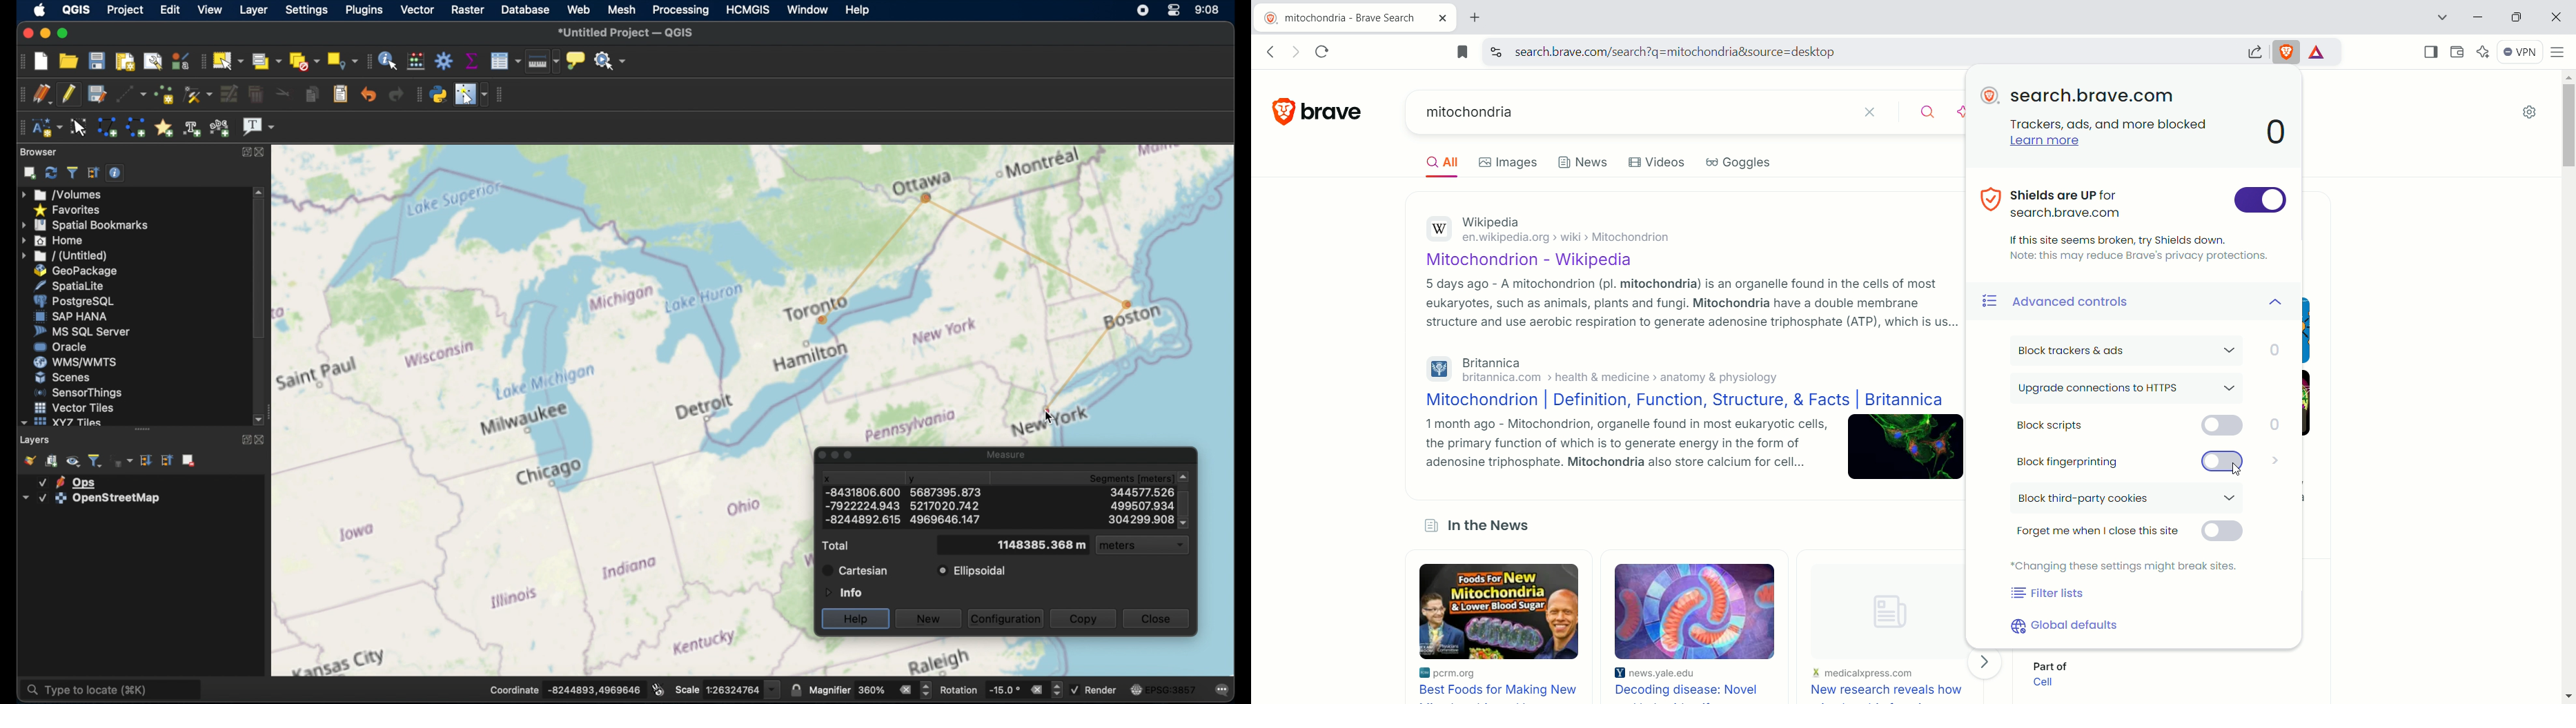  I want to click on spatial bookmarks, so click(85, 224).